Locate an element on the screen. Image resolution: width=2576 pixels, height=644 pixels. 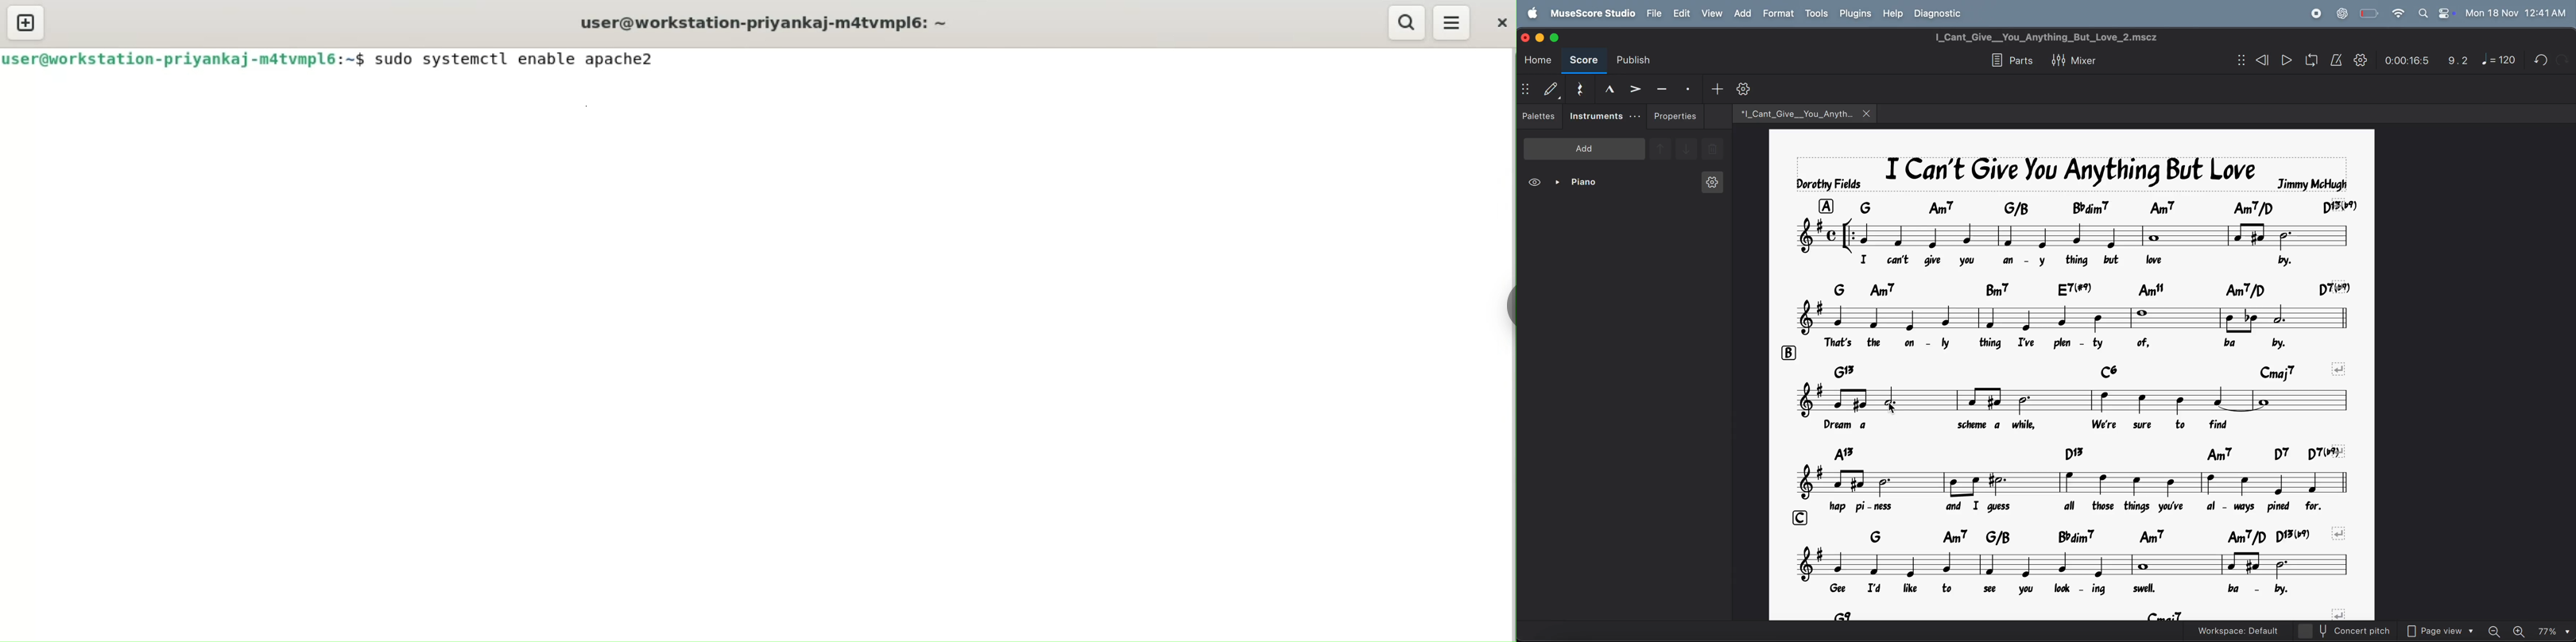
maximize is located at coordinates (1558, 38).